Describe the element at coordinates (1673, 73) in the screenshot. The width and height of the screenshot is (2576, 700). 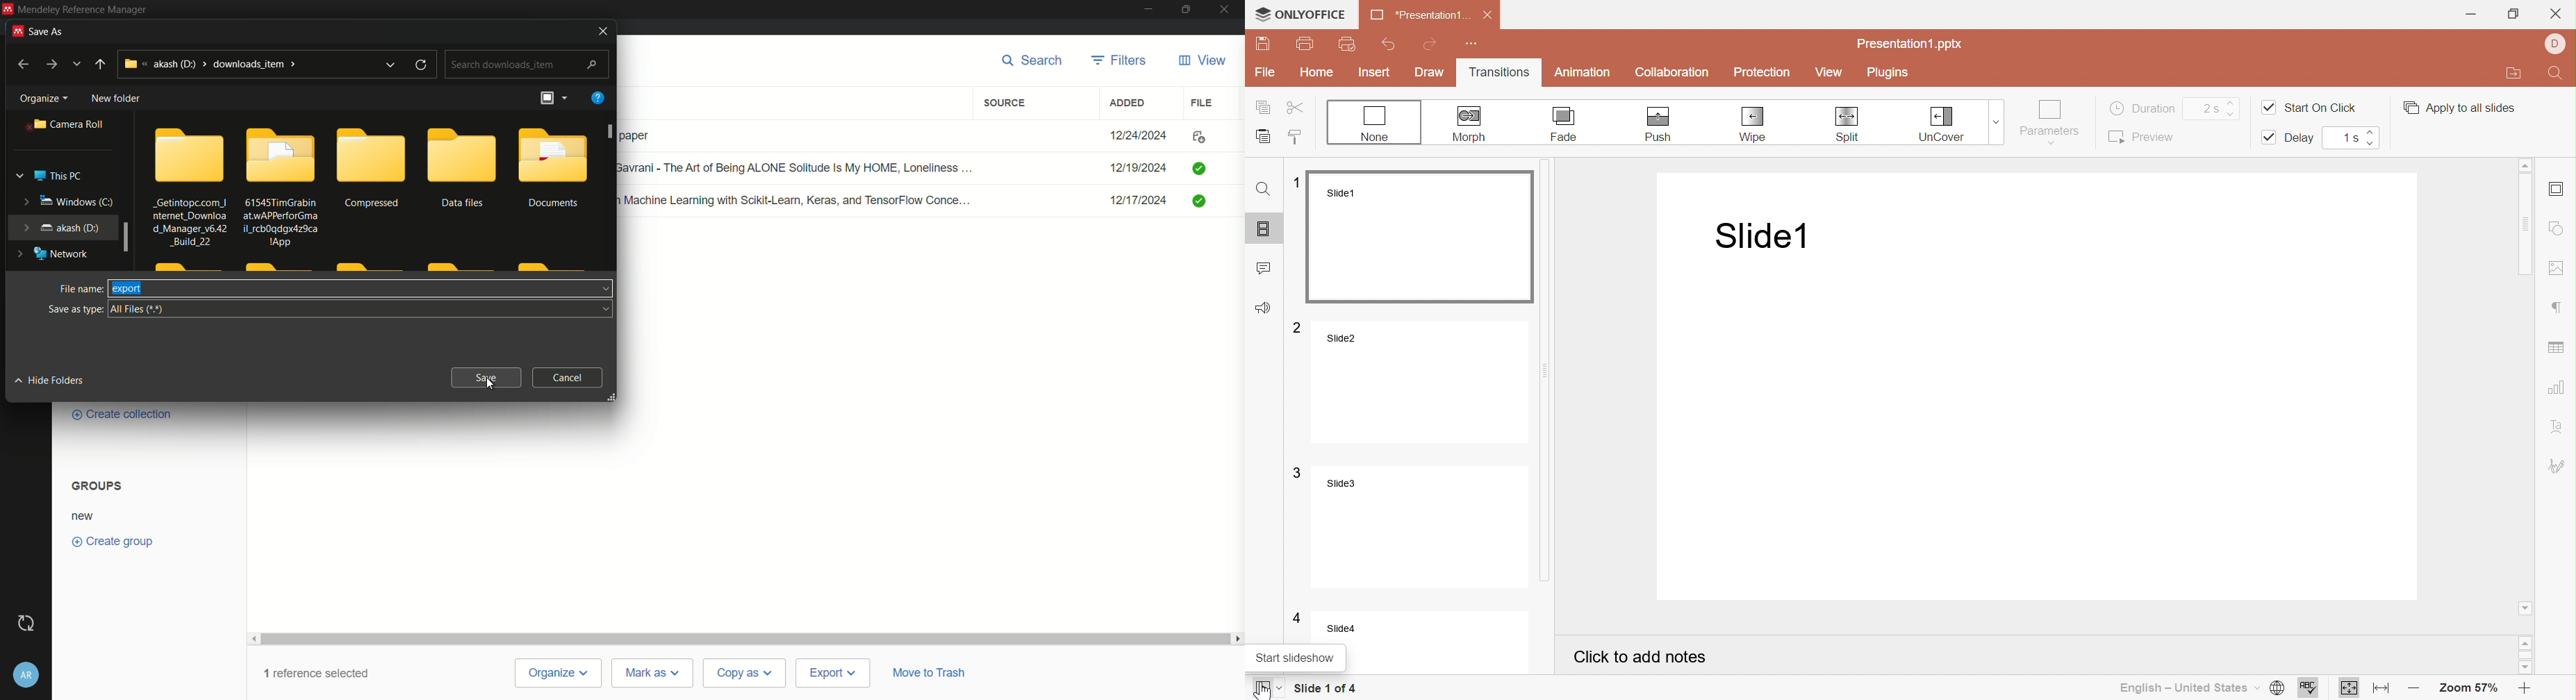
I see `Collaboration` at that location.